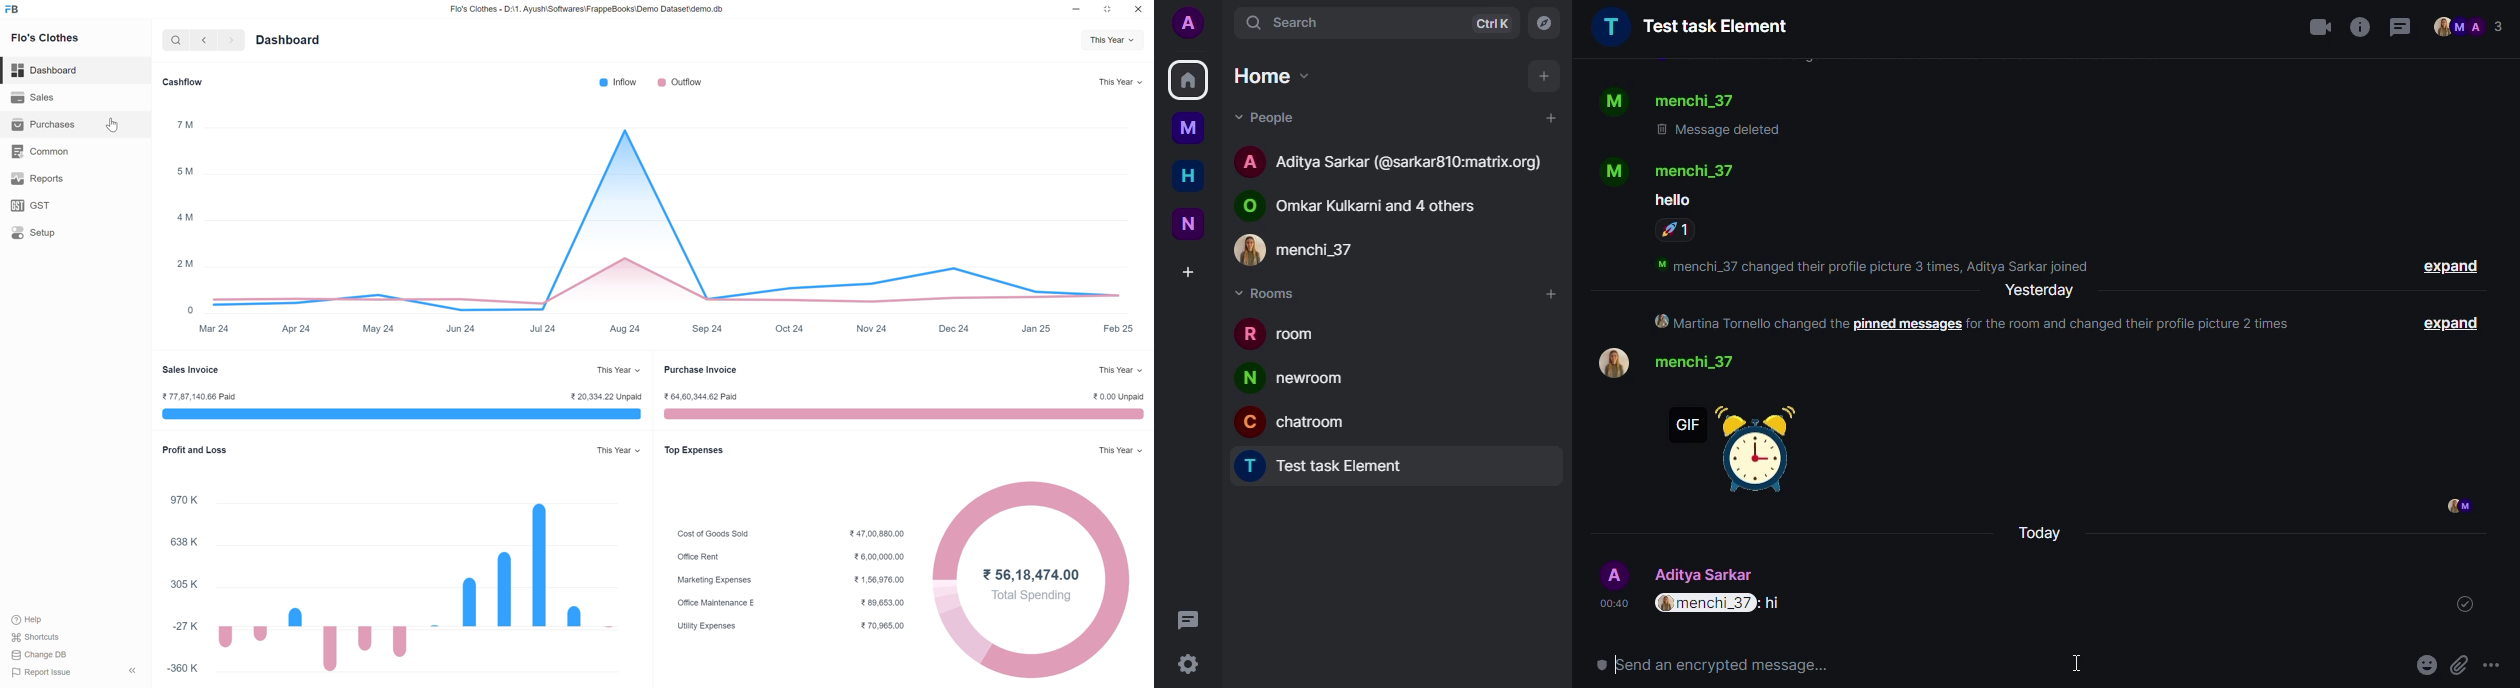  Describe the element at coordinates (45, 37) in the screenshot. I see `Flo's Clothes` at that location.